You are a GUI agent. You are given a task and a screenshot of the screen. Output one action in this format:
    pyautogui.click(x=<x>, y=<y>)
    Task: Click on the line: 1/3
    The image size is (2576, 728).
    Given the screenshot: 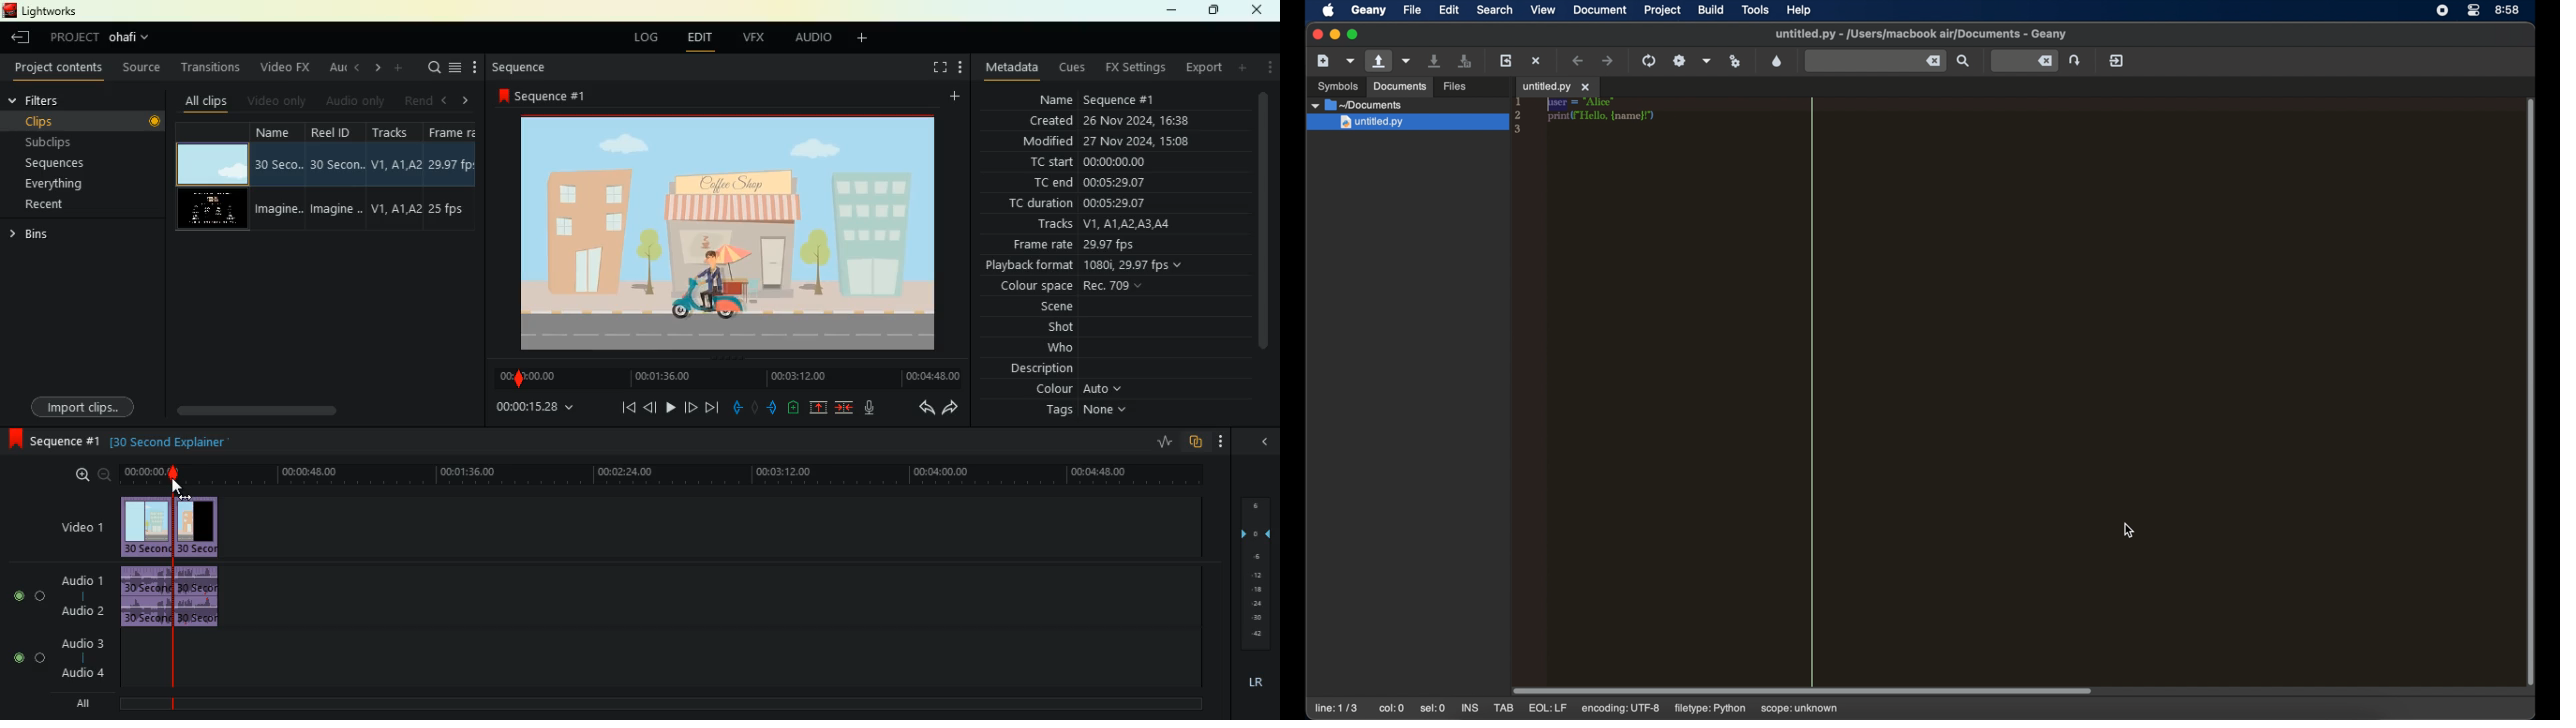 What is the action you would take?
    pyautogui.click(x=1337, y=709)
    